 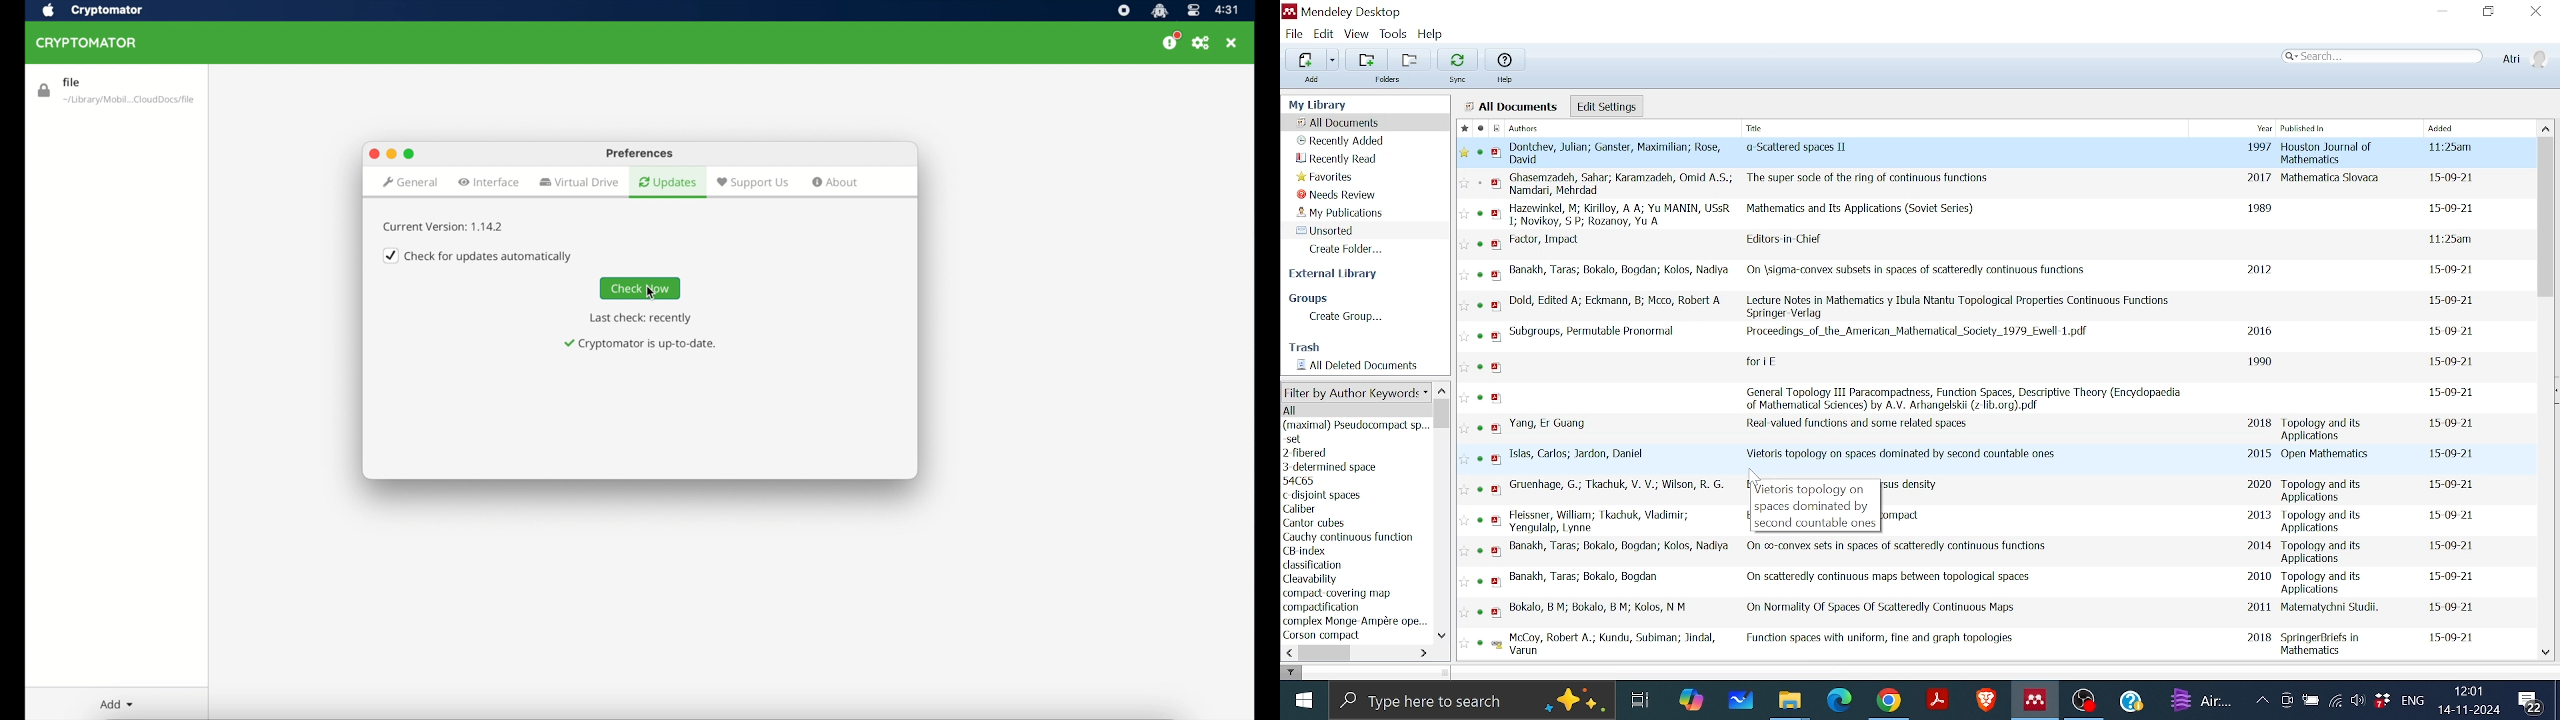 What do you see at coordinates (2448, 360) in the screenshot?
I see `date` at bounding box center [2448, 360].